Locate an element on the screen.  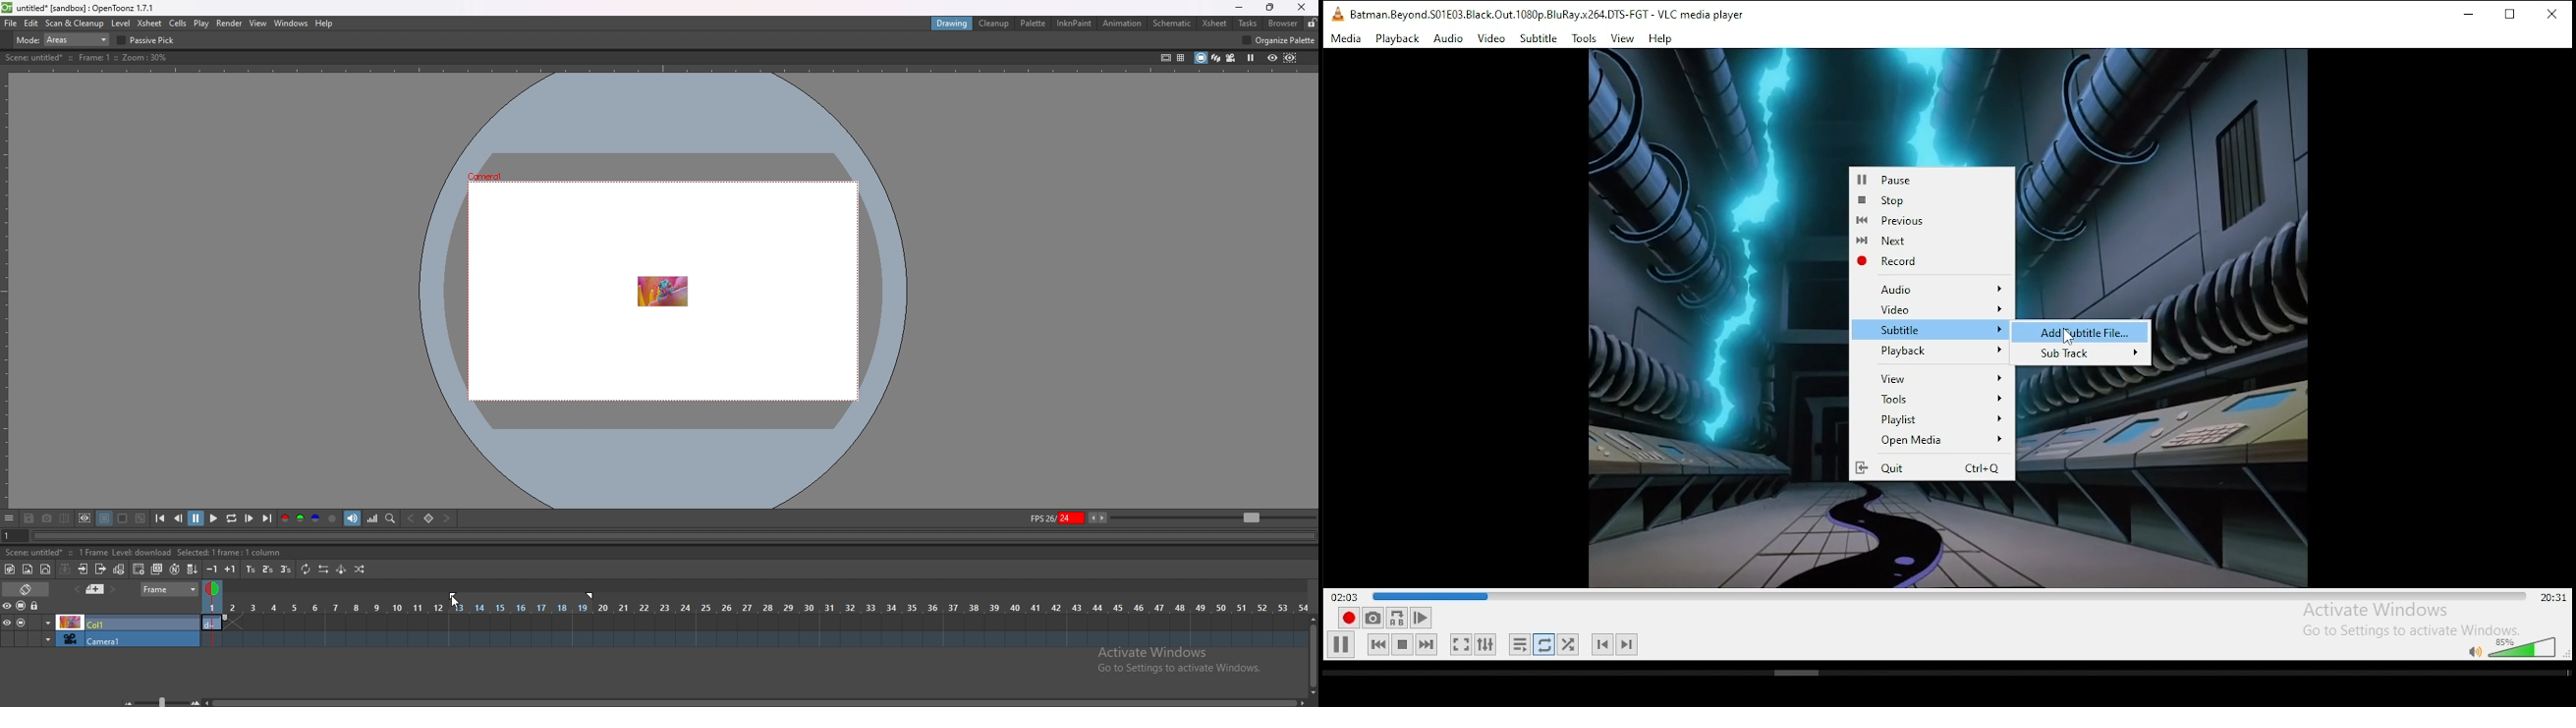
VLC icon and file name is located at coordinates (1533, 14).